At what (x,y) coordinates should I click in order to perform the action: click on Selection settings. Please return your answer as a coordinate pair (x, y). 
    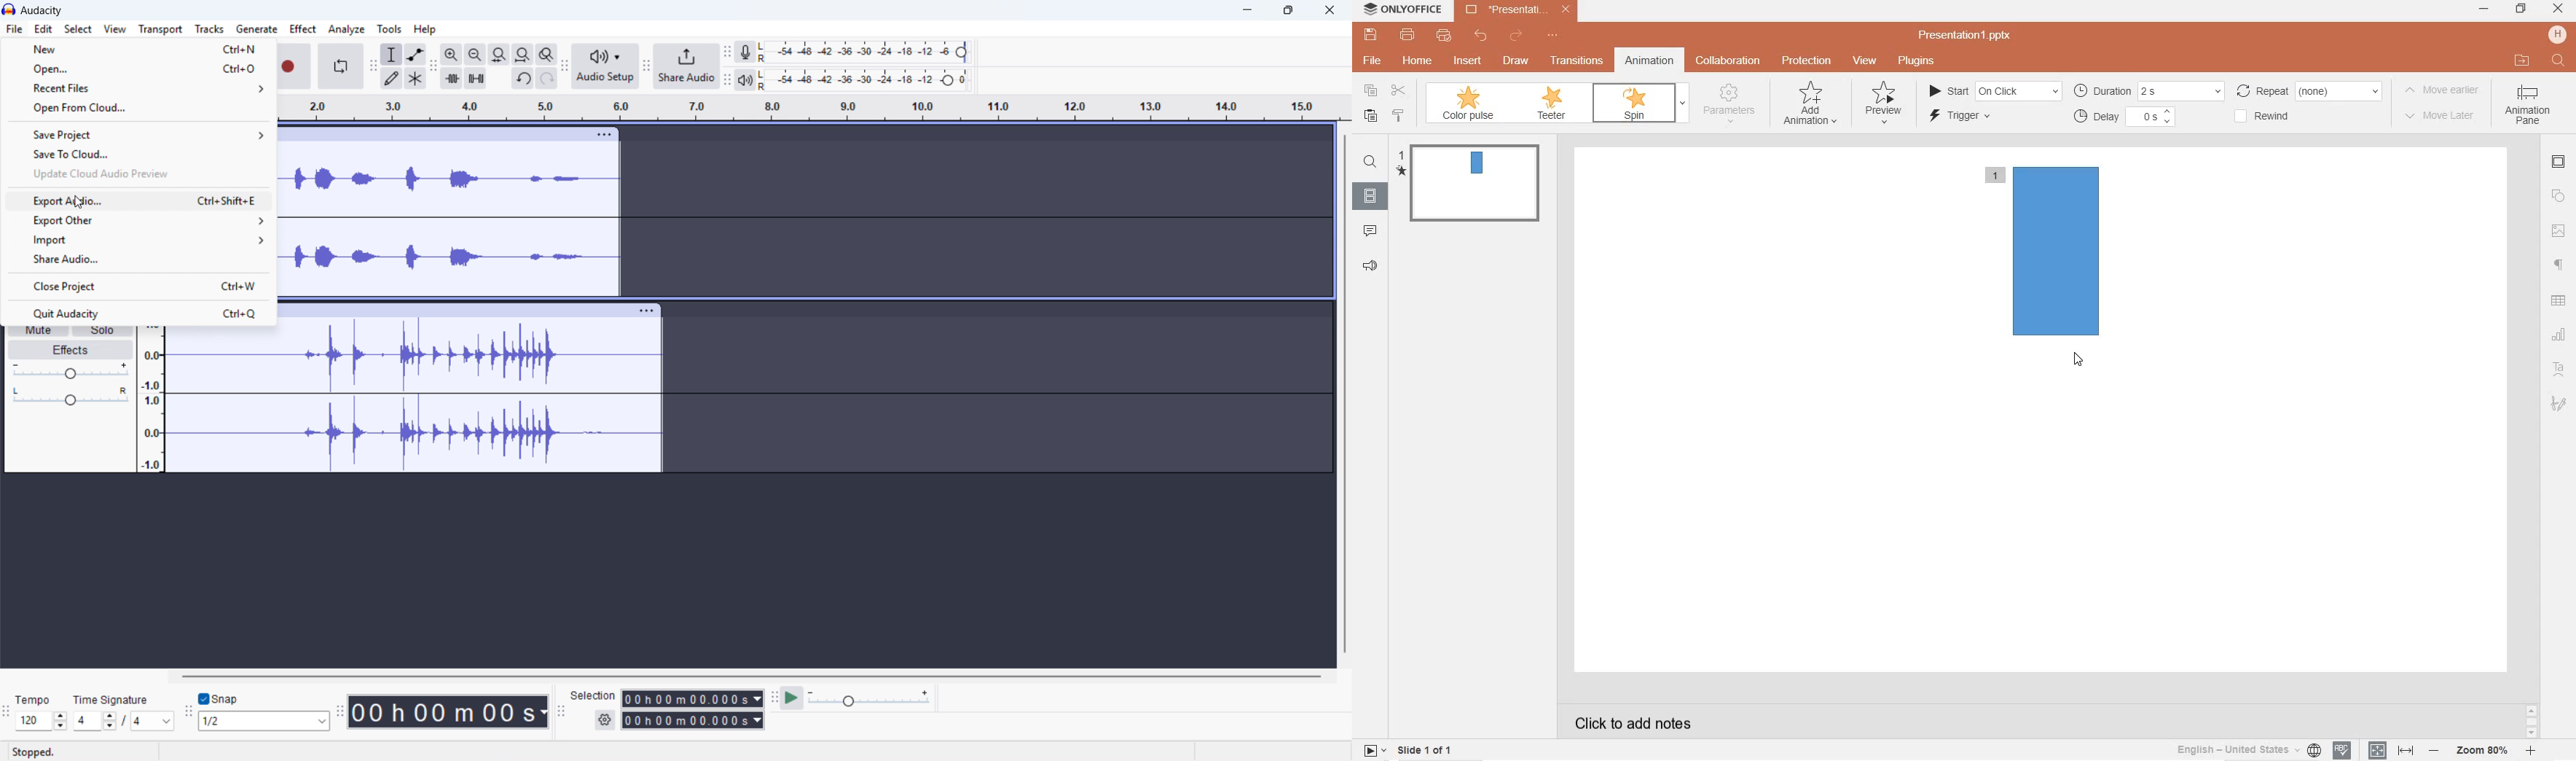
    Looking at the image, I should click on (604, 720).